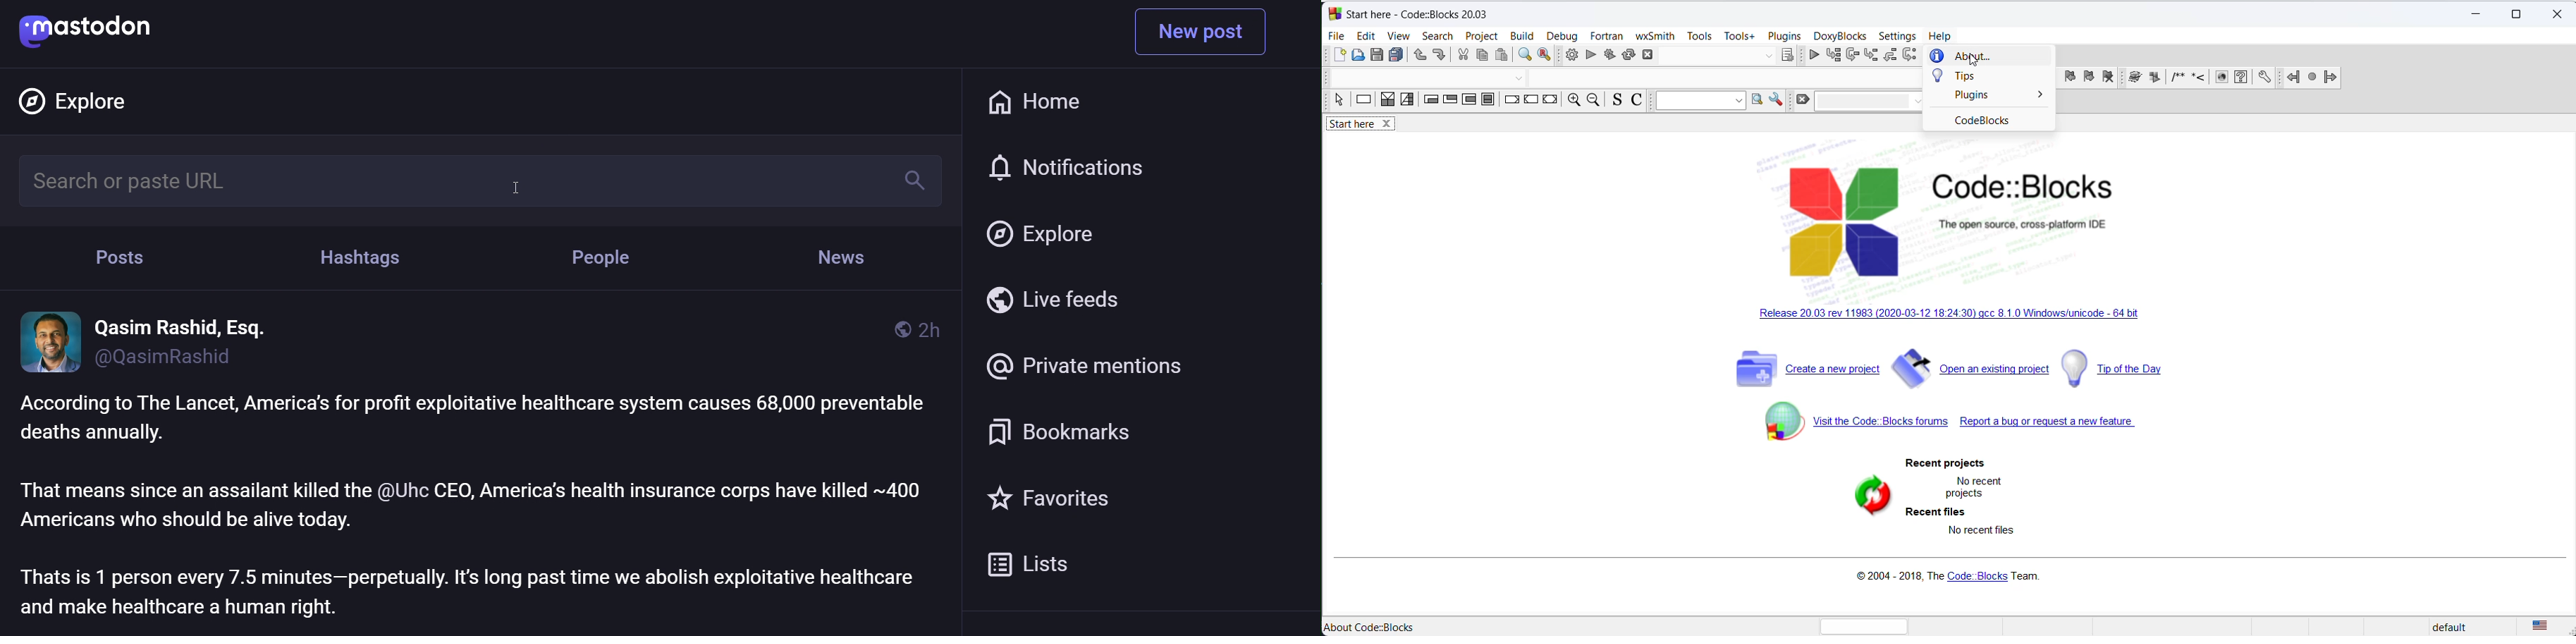 The width and height of the screenshot is (2576, 644). Describe the element at coordinates (1366, 35) in the screenshot. I see `edit` at that location.